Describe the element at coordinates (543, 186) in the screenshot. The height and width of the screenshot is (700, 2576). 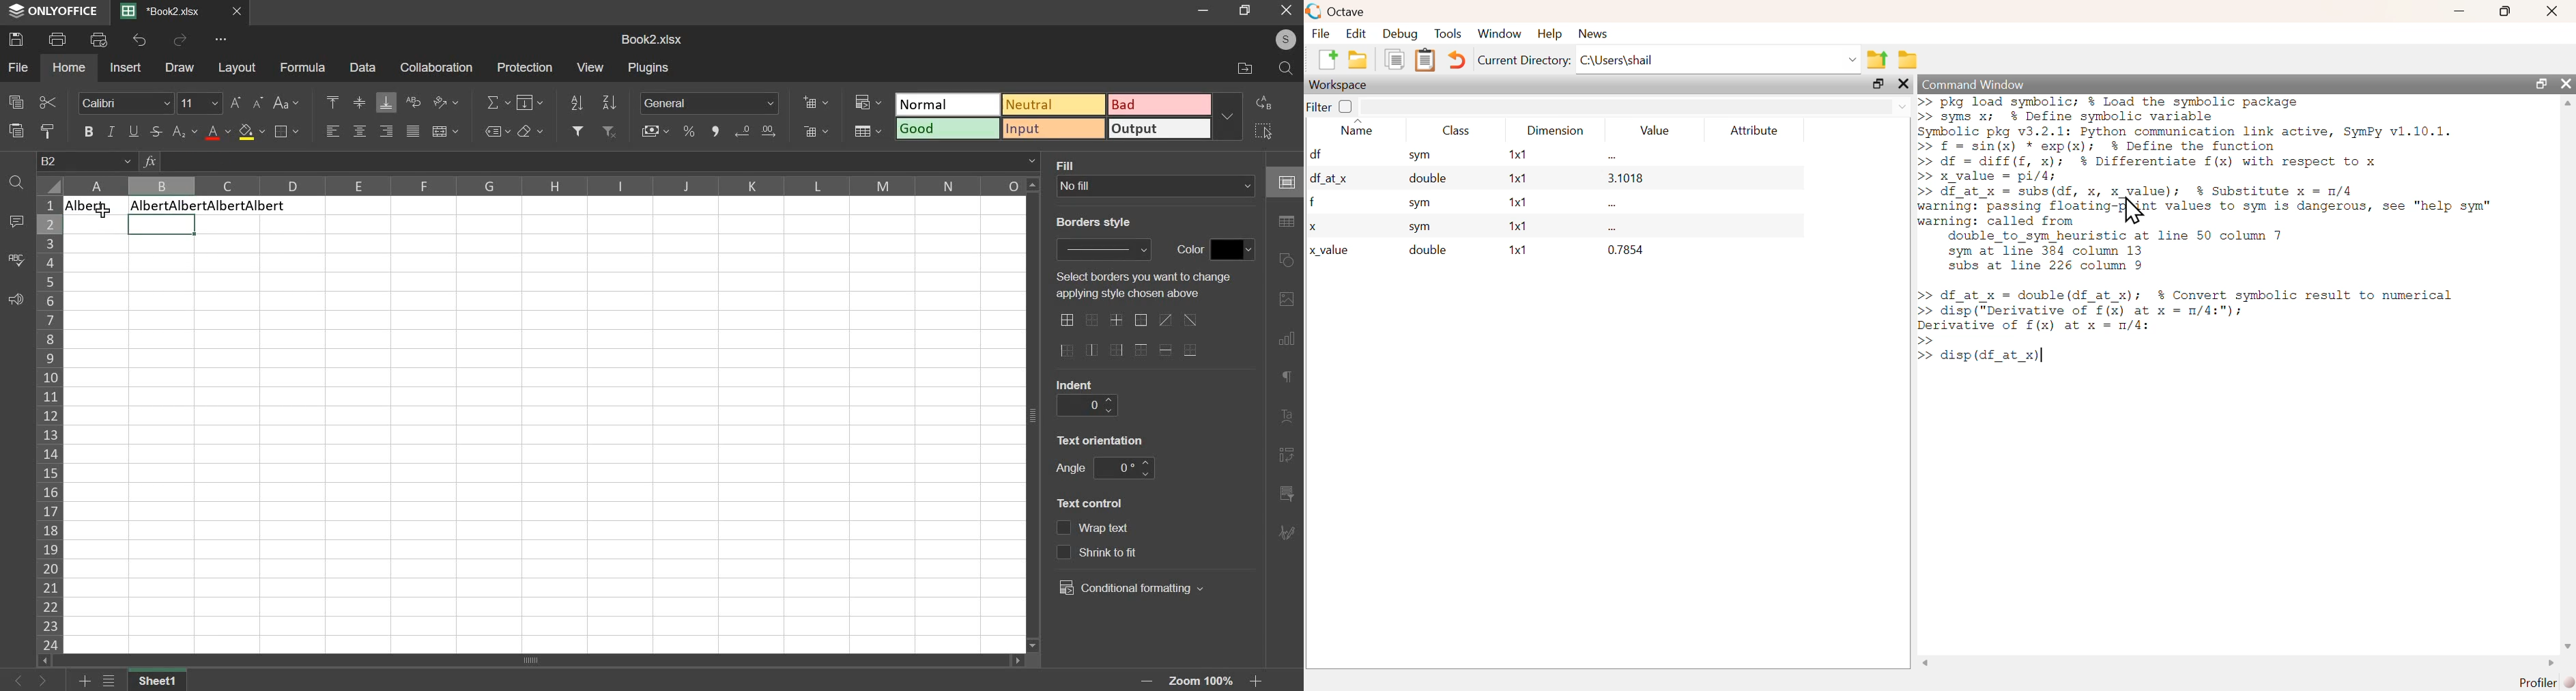
I see `columns` at that location.